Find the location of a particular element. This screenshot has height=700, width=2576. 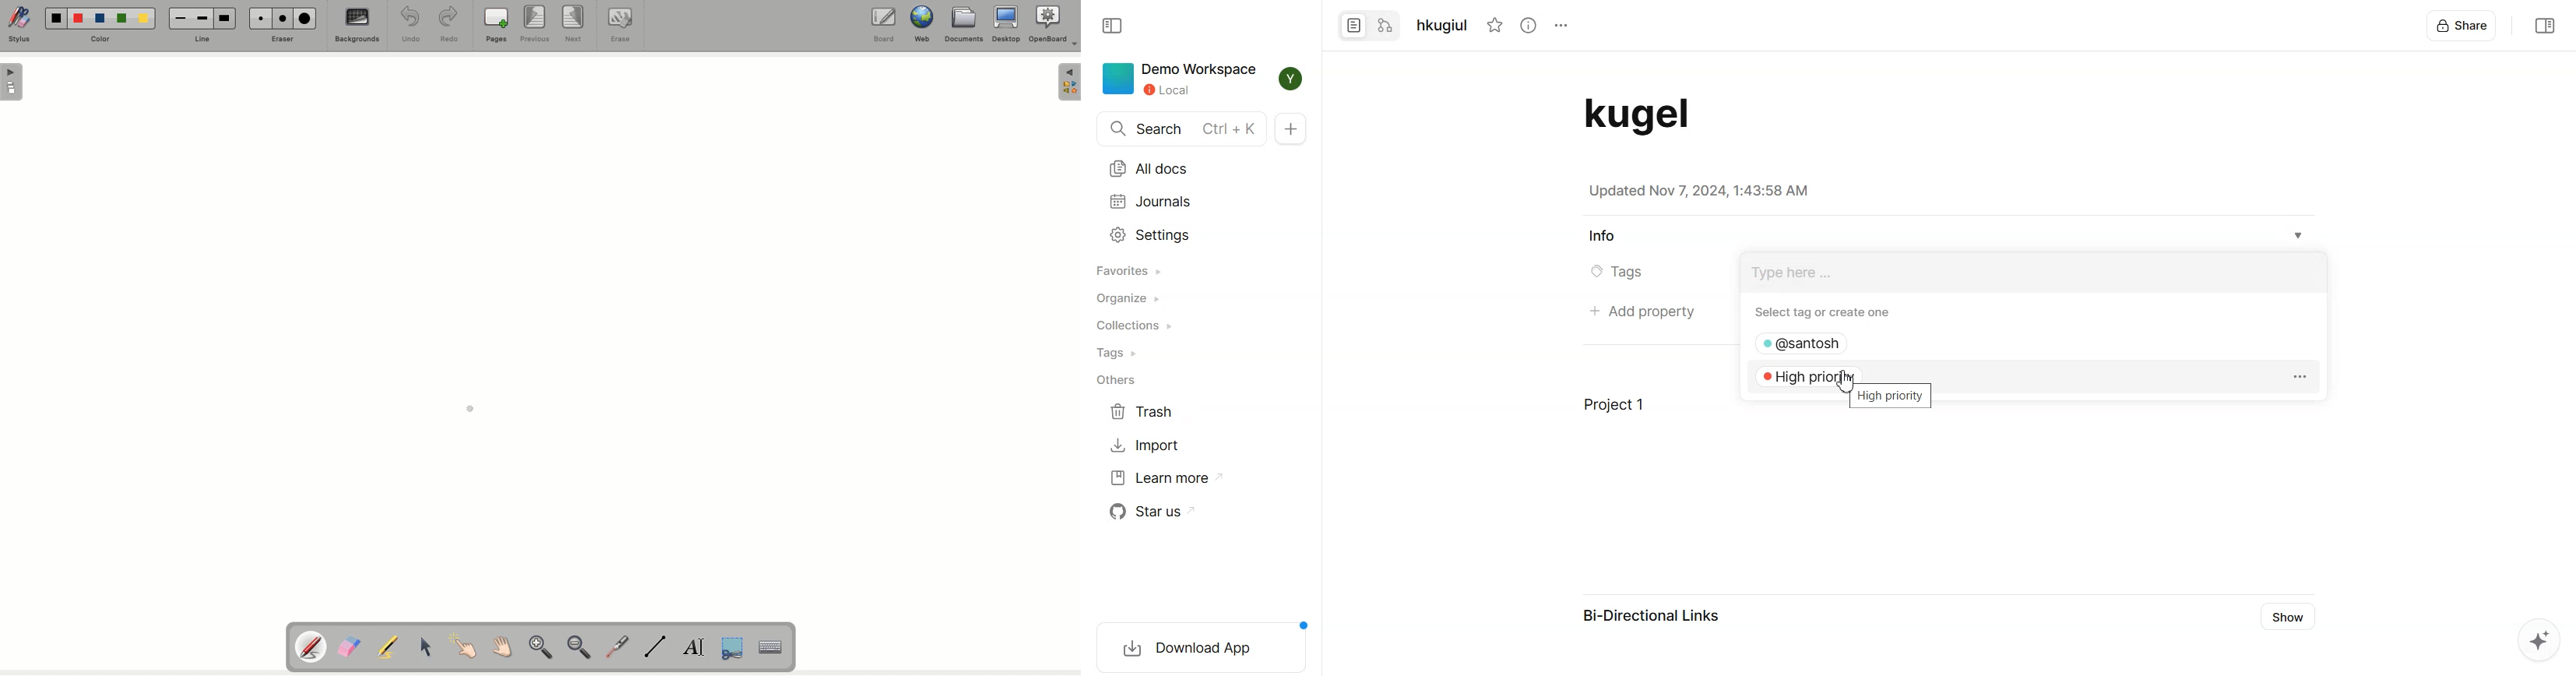

Line is located at coordinates (657, 647).